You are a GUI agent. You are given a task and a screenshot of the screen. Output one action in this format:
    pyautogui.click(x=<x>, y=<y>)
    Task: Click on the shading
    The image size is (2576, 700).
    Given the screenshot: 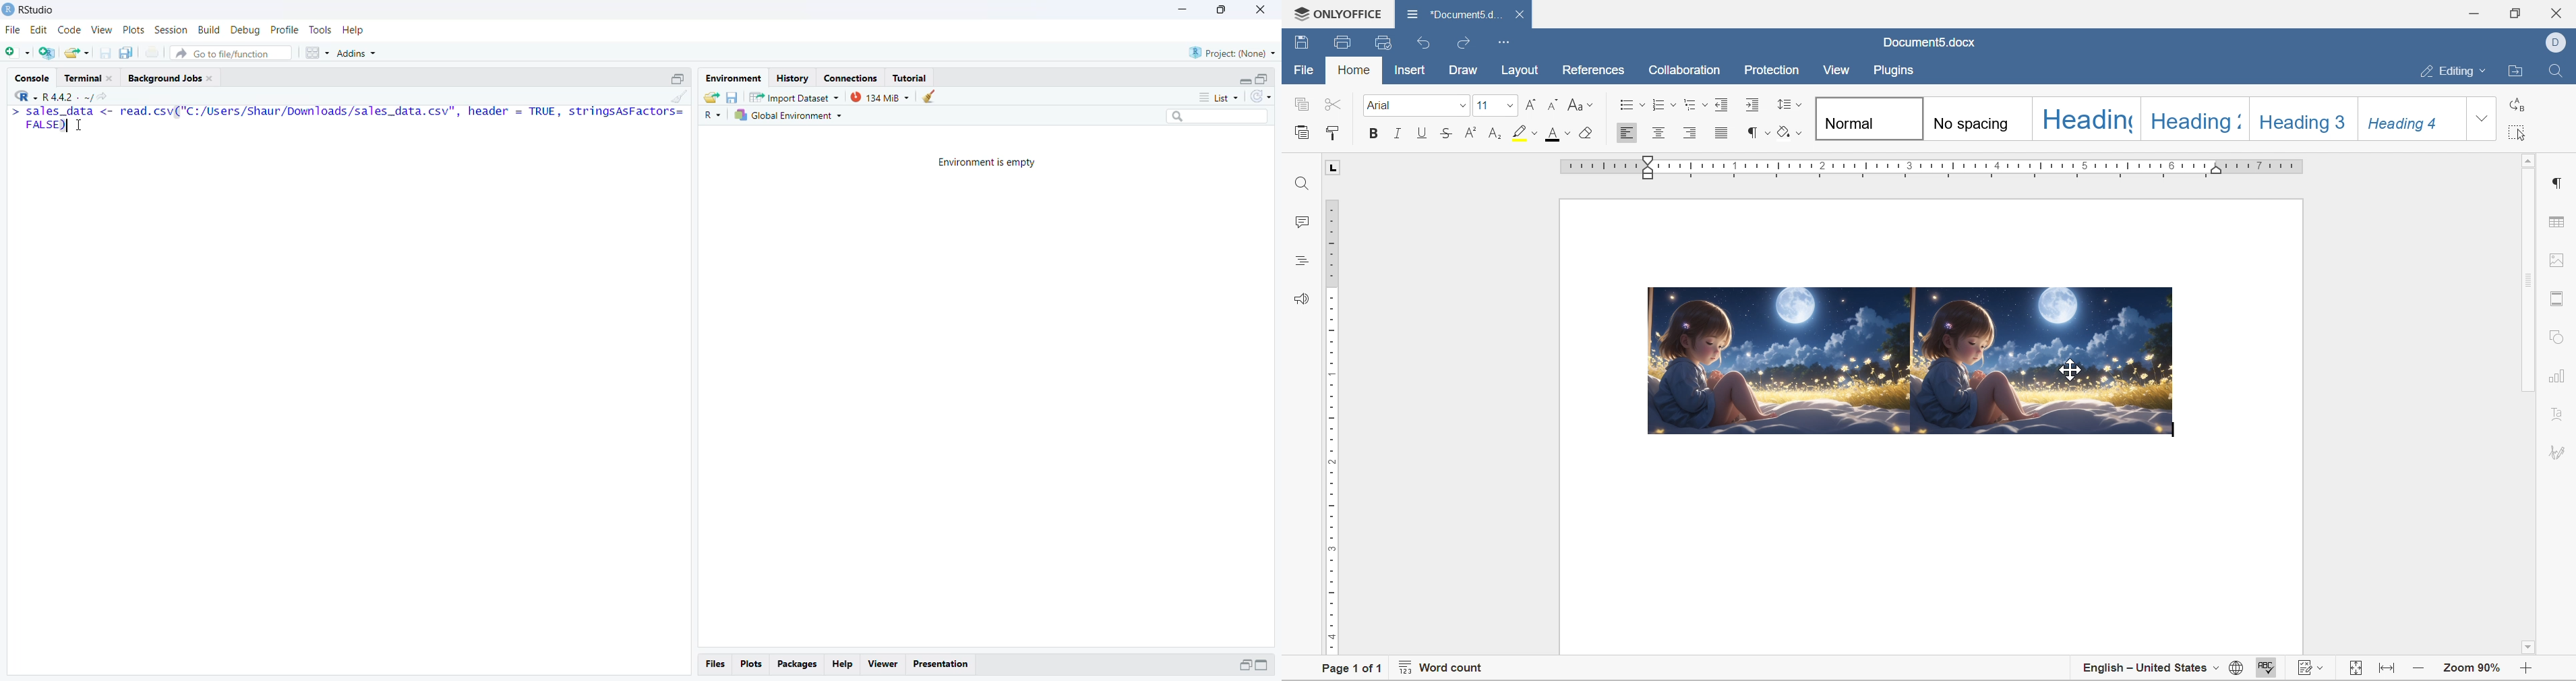 What is the action you would take?
    pyautogui.click(x=1790, y=130)
    